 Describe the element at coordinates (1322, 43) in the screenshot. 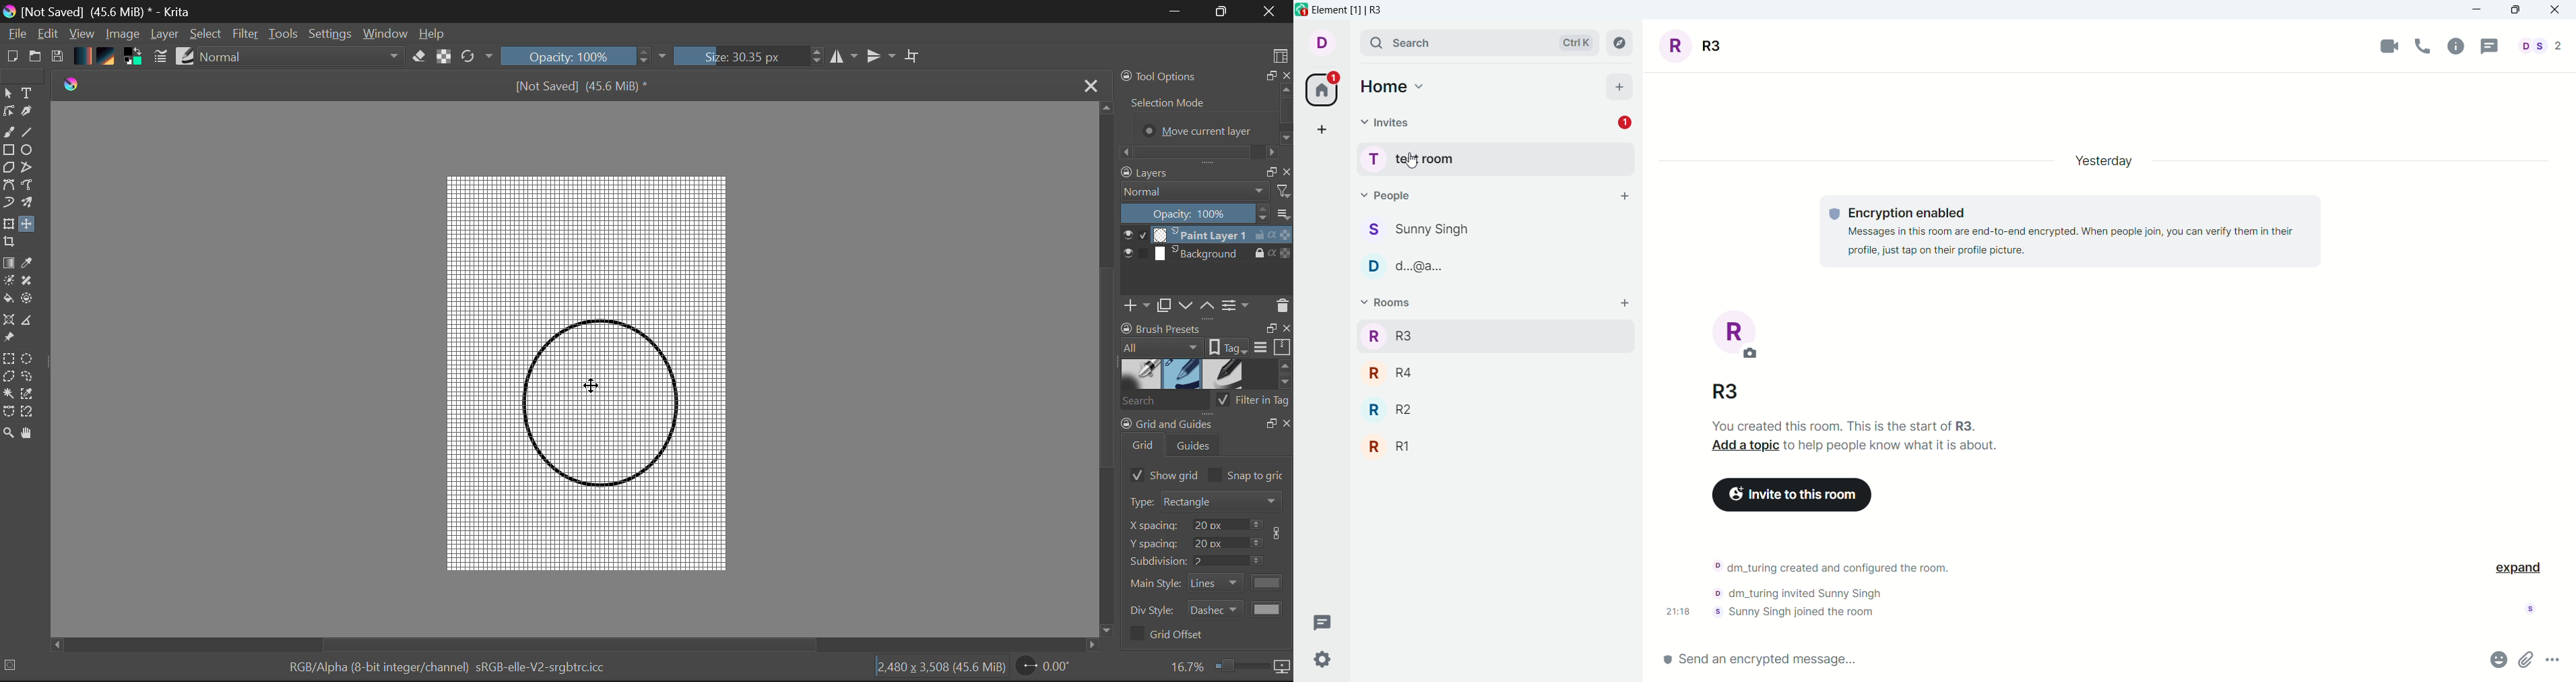

I see `account` at that location.